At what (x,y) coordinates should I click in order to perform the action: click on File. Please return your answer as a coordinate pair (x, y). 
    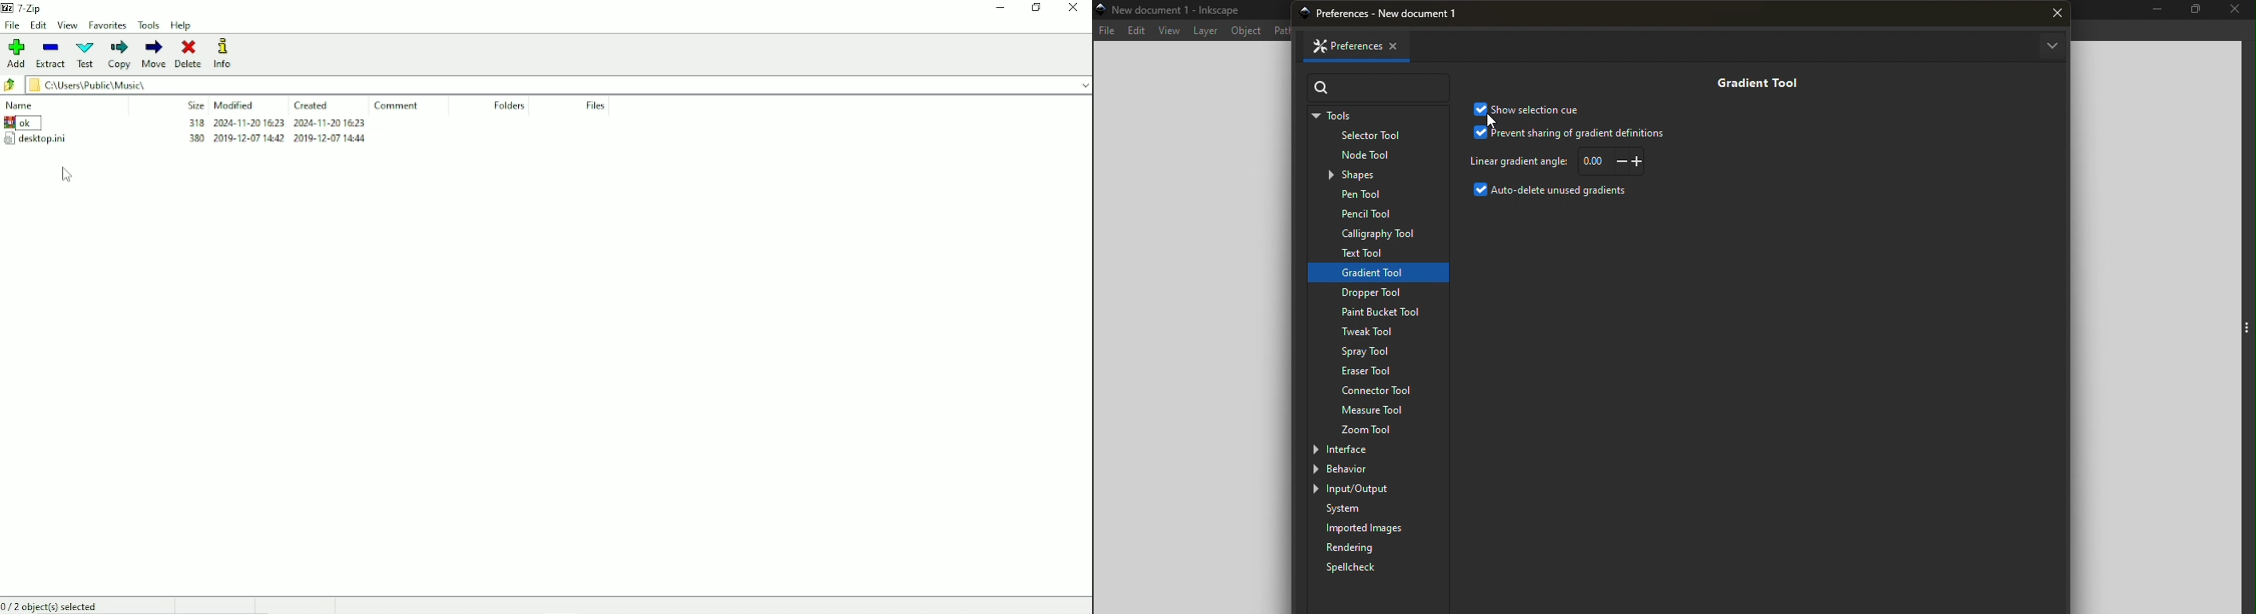
    Looking at the image, I should click on (13, 26).